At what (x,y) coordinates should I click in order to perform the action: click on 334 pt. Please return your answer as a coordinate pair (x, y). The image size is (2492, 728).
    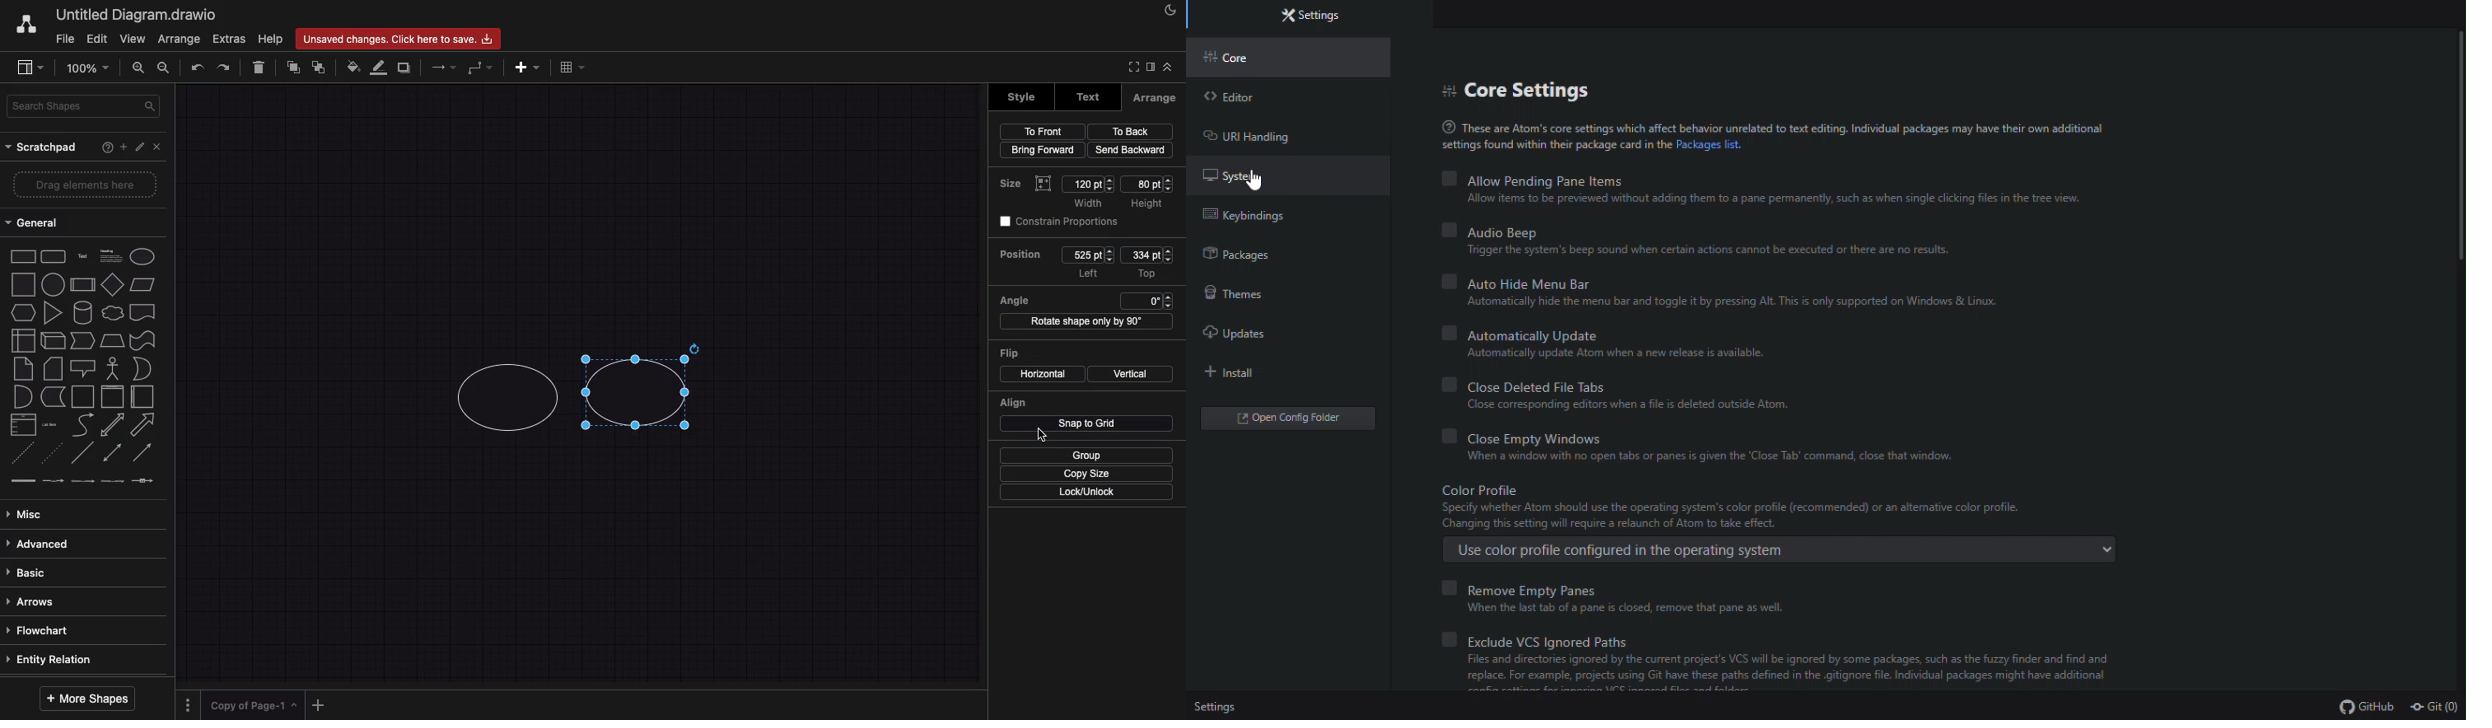
    Looking at the image, I should click on (1147, 255).